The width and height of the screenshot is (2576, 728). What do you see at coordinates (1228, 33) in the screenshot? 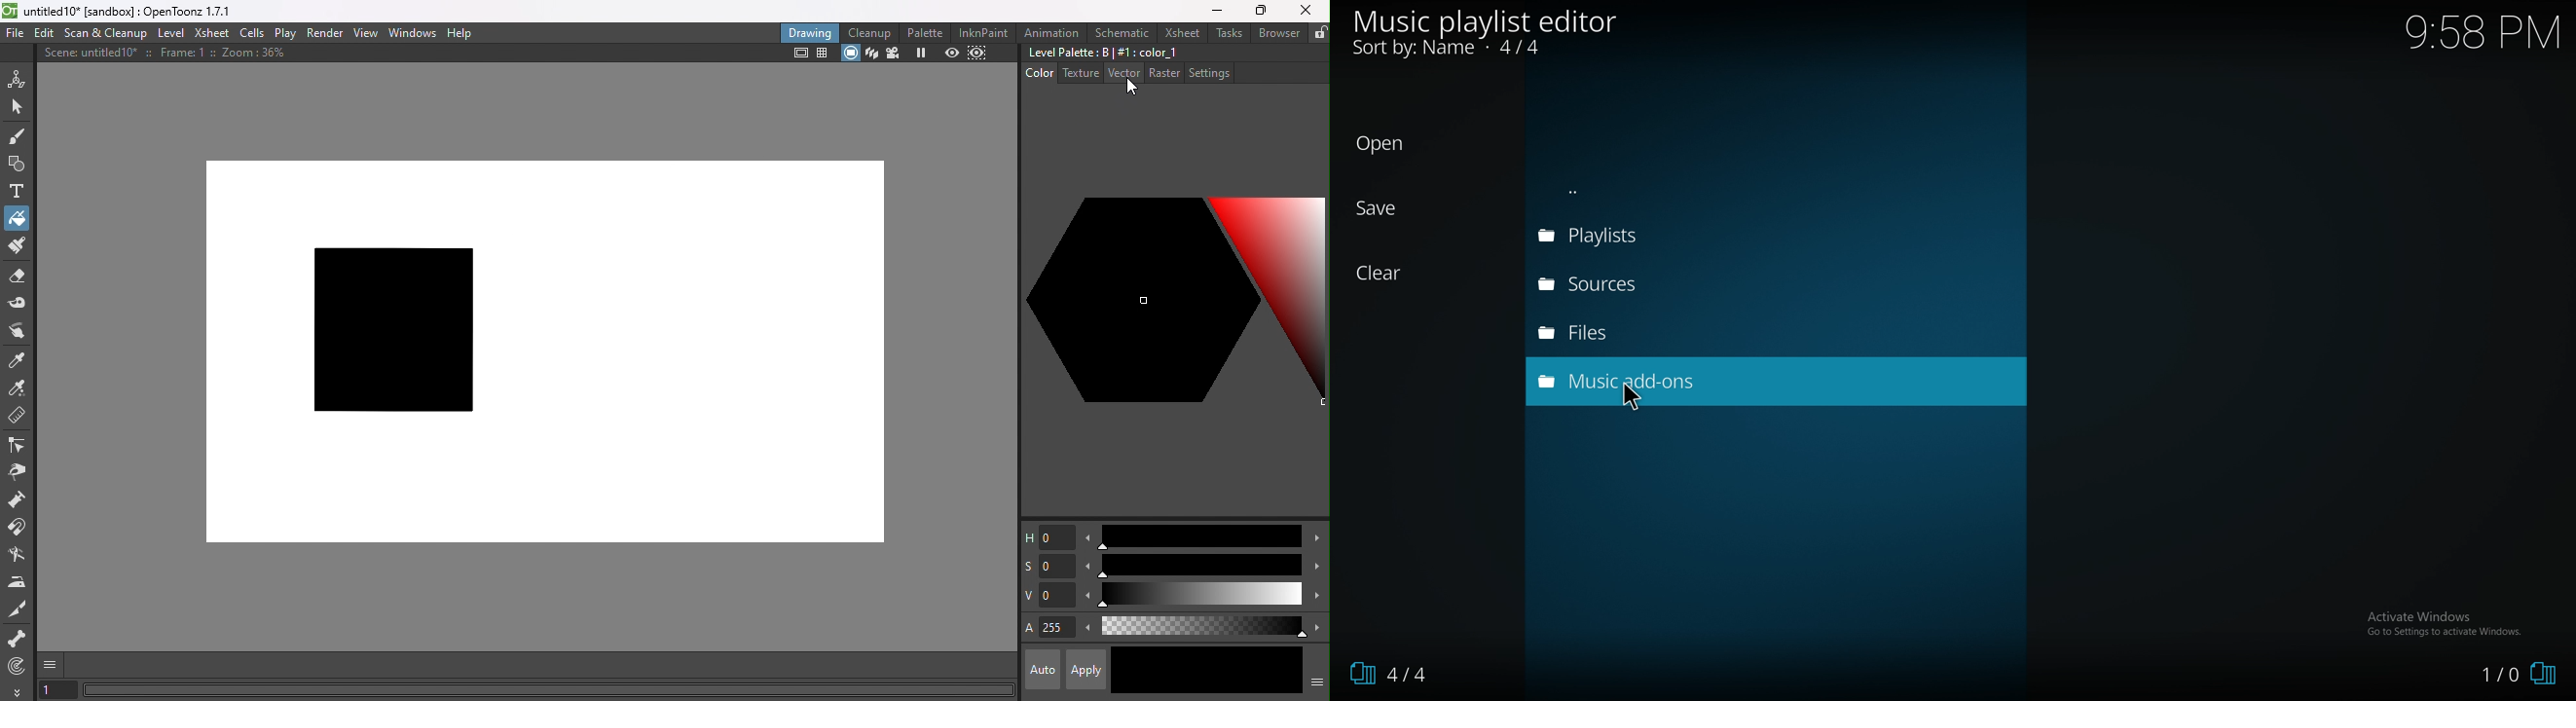
I see `Tasks` at bounding box center [1228, 33].